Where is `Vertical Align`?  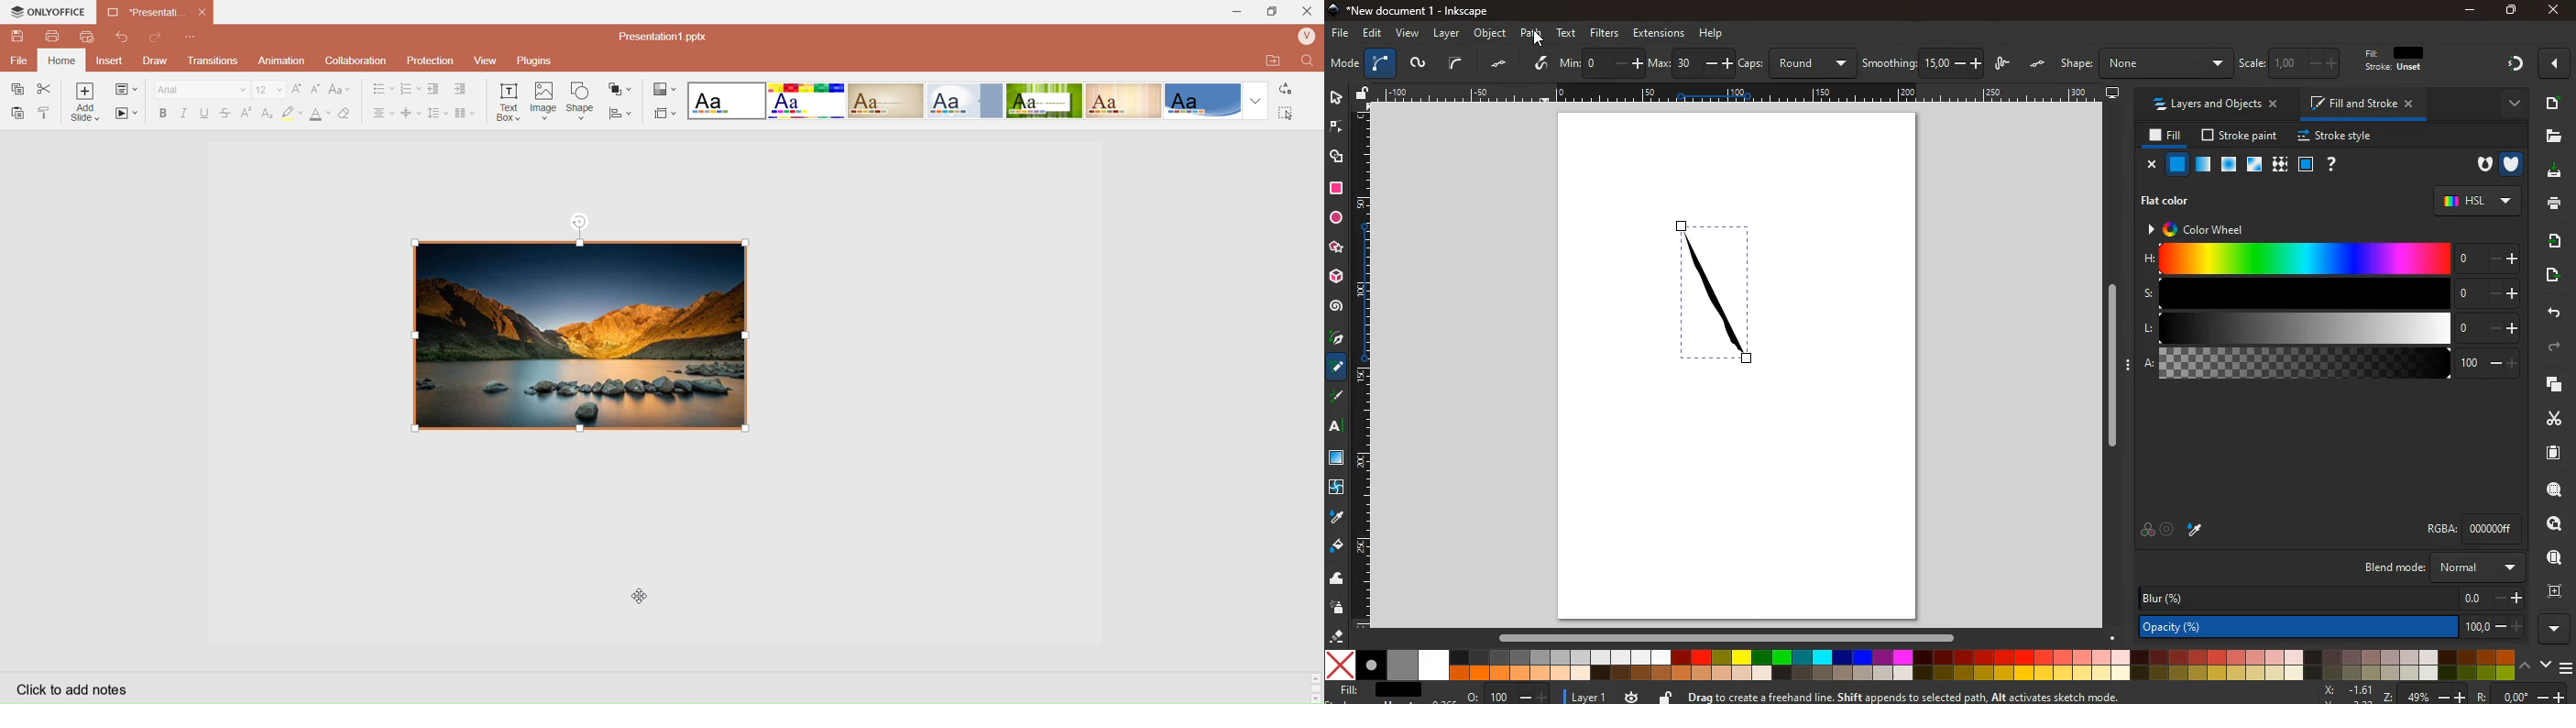
Vertical Align is located at coordinates (412, 113).